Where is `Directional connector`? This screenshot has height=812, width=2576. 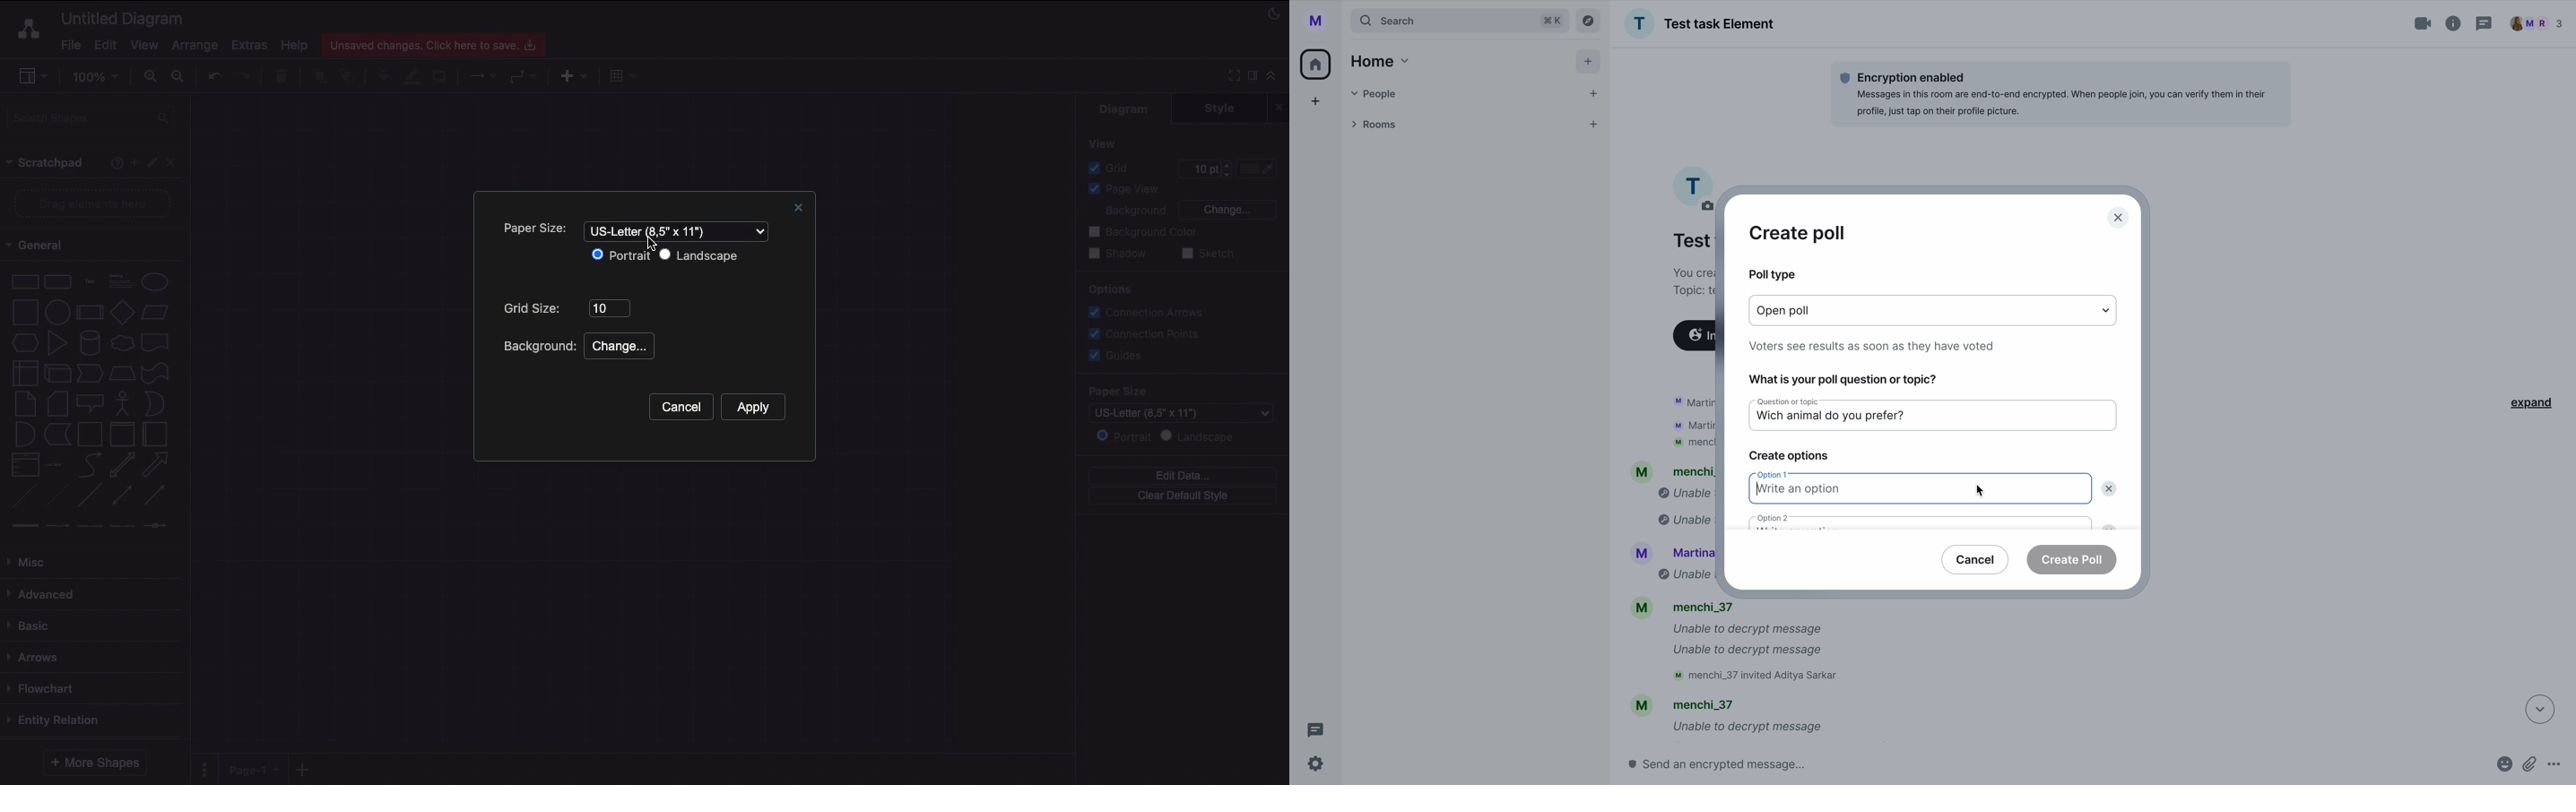 Directional connector is located at coordinates (158, 496).